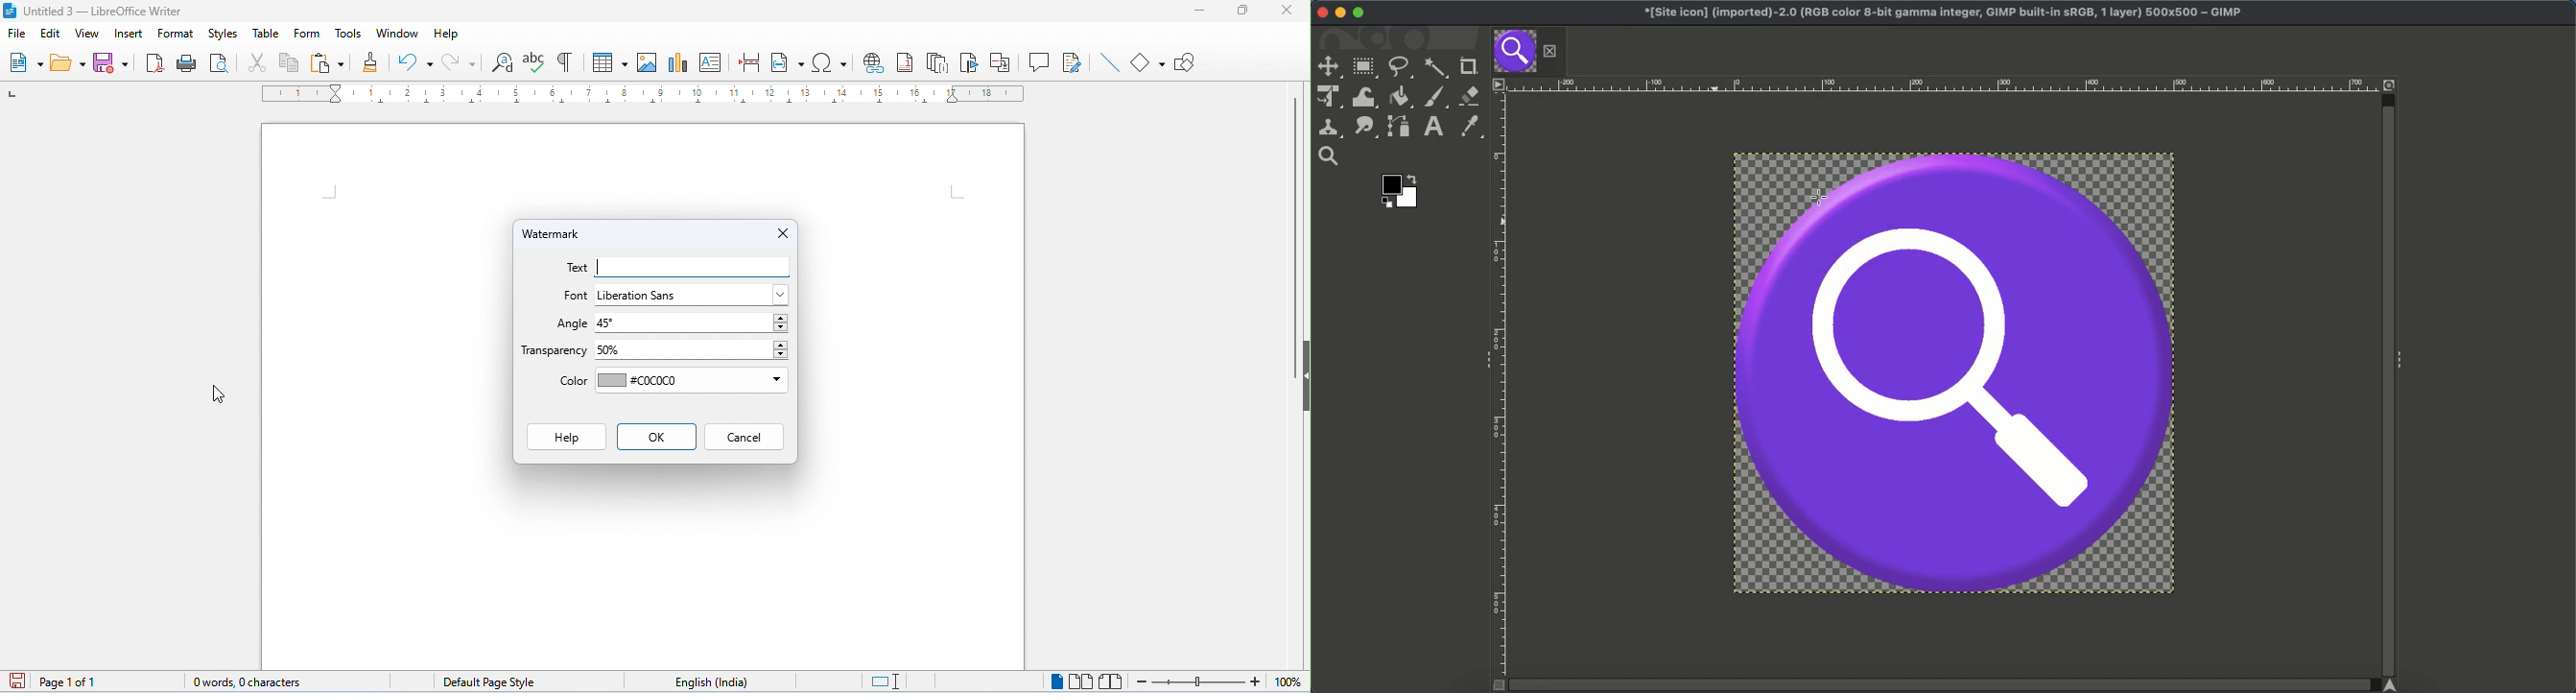  Describe the element at coordinates (350, 35) in the screenshot. I see `tools` at that location.